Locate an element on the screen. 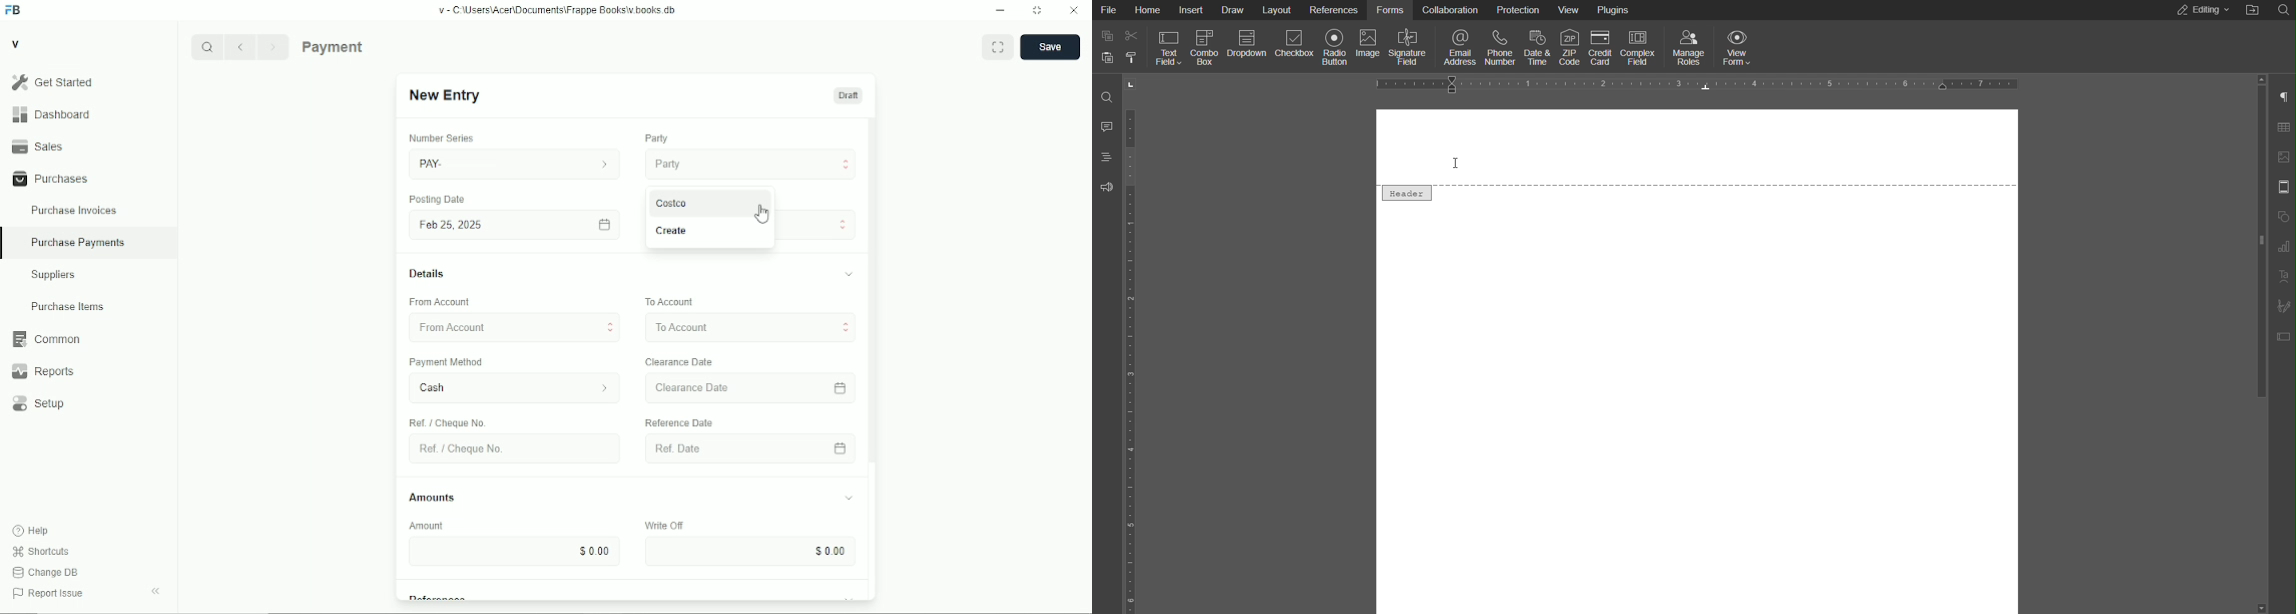 The image size is (2296, 616). Change DB is located at coordinates (46, 573).